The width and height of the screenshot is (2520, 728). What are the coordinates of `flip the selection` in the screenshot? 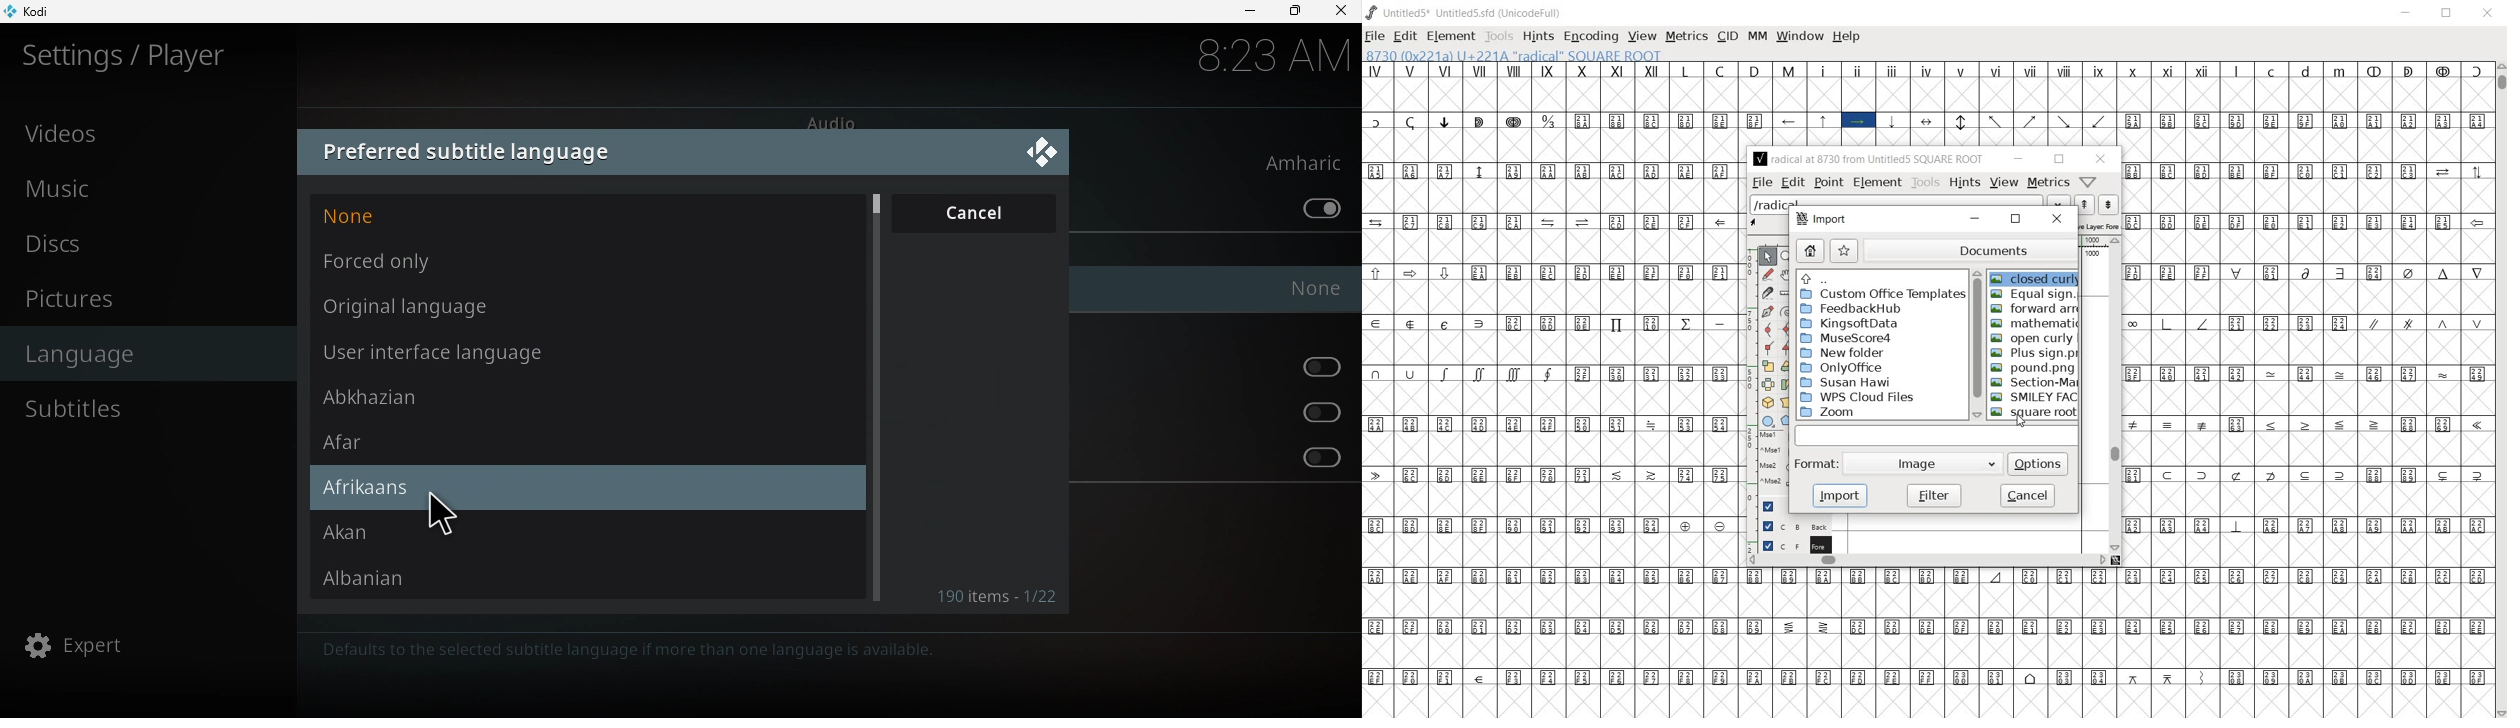 It's located at (1767, 384).